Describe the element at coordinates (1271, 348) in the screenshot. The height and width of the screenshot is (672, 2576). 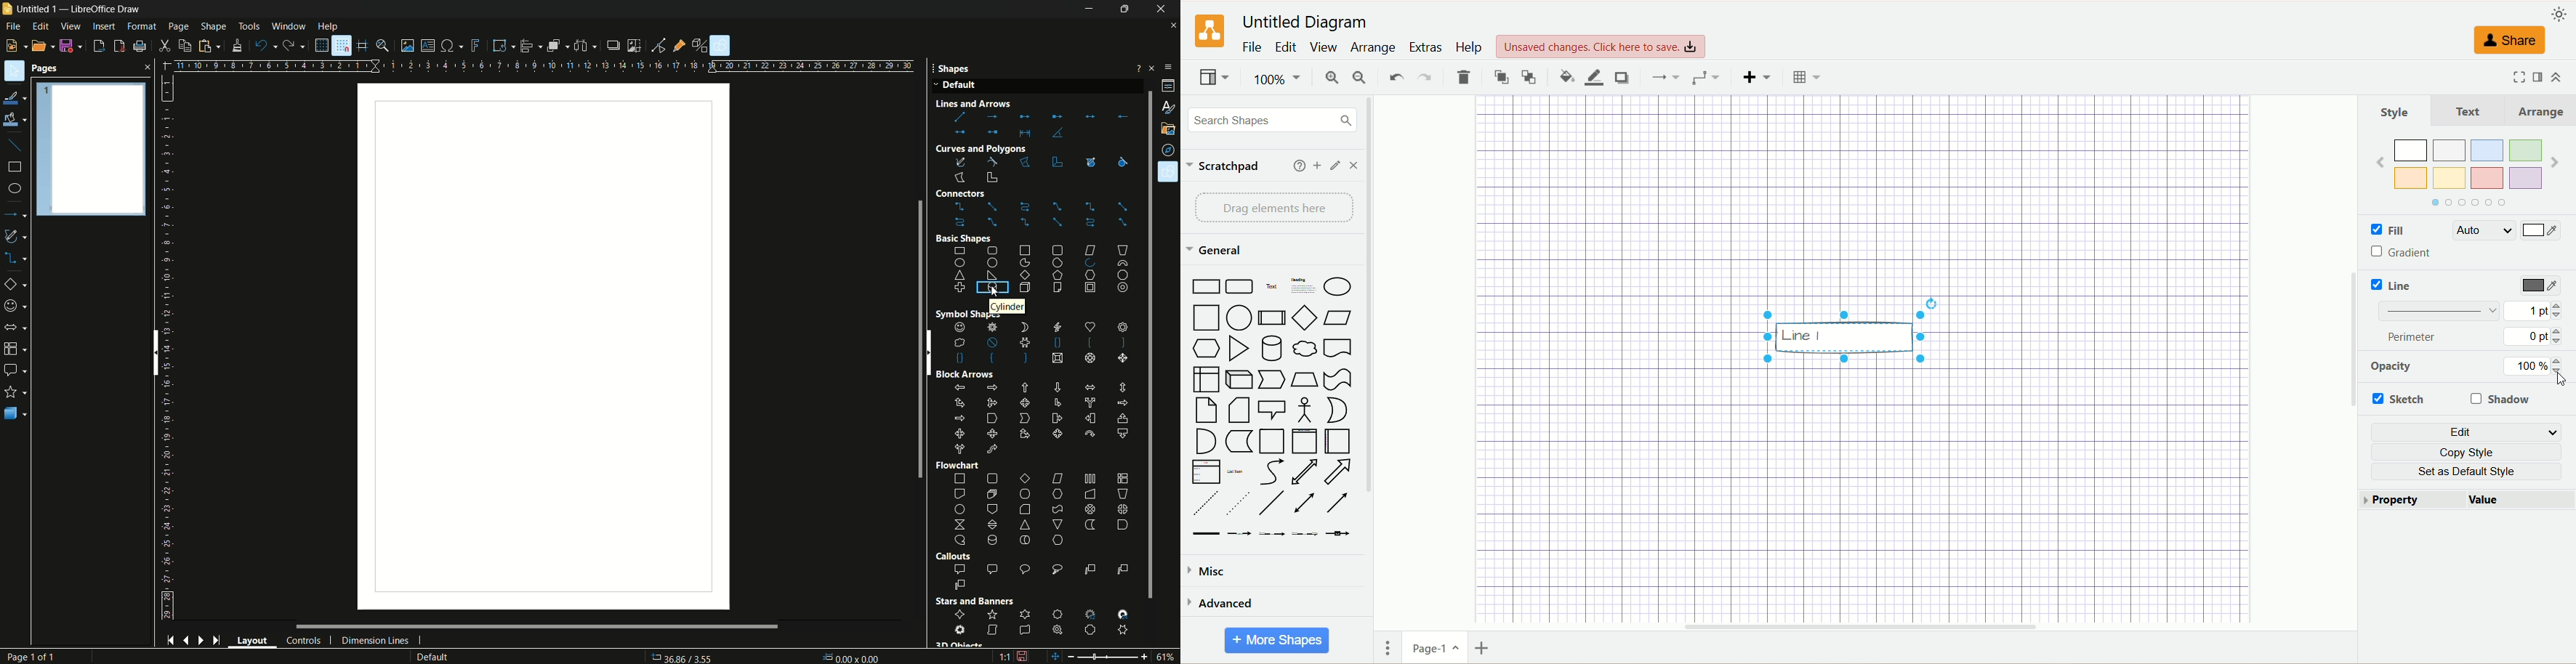
I see `Cylinder` at that location.